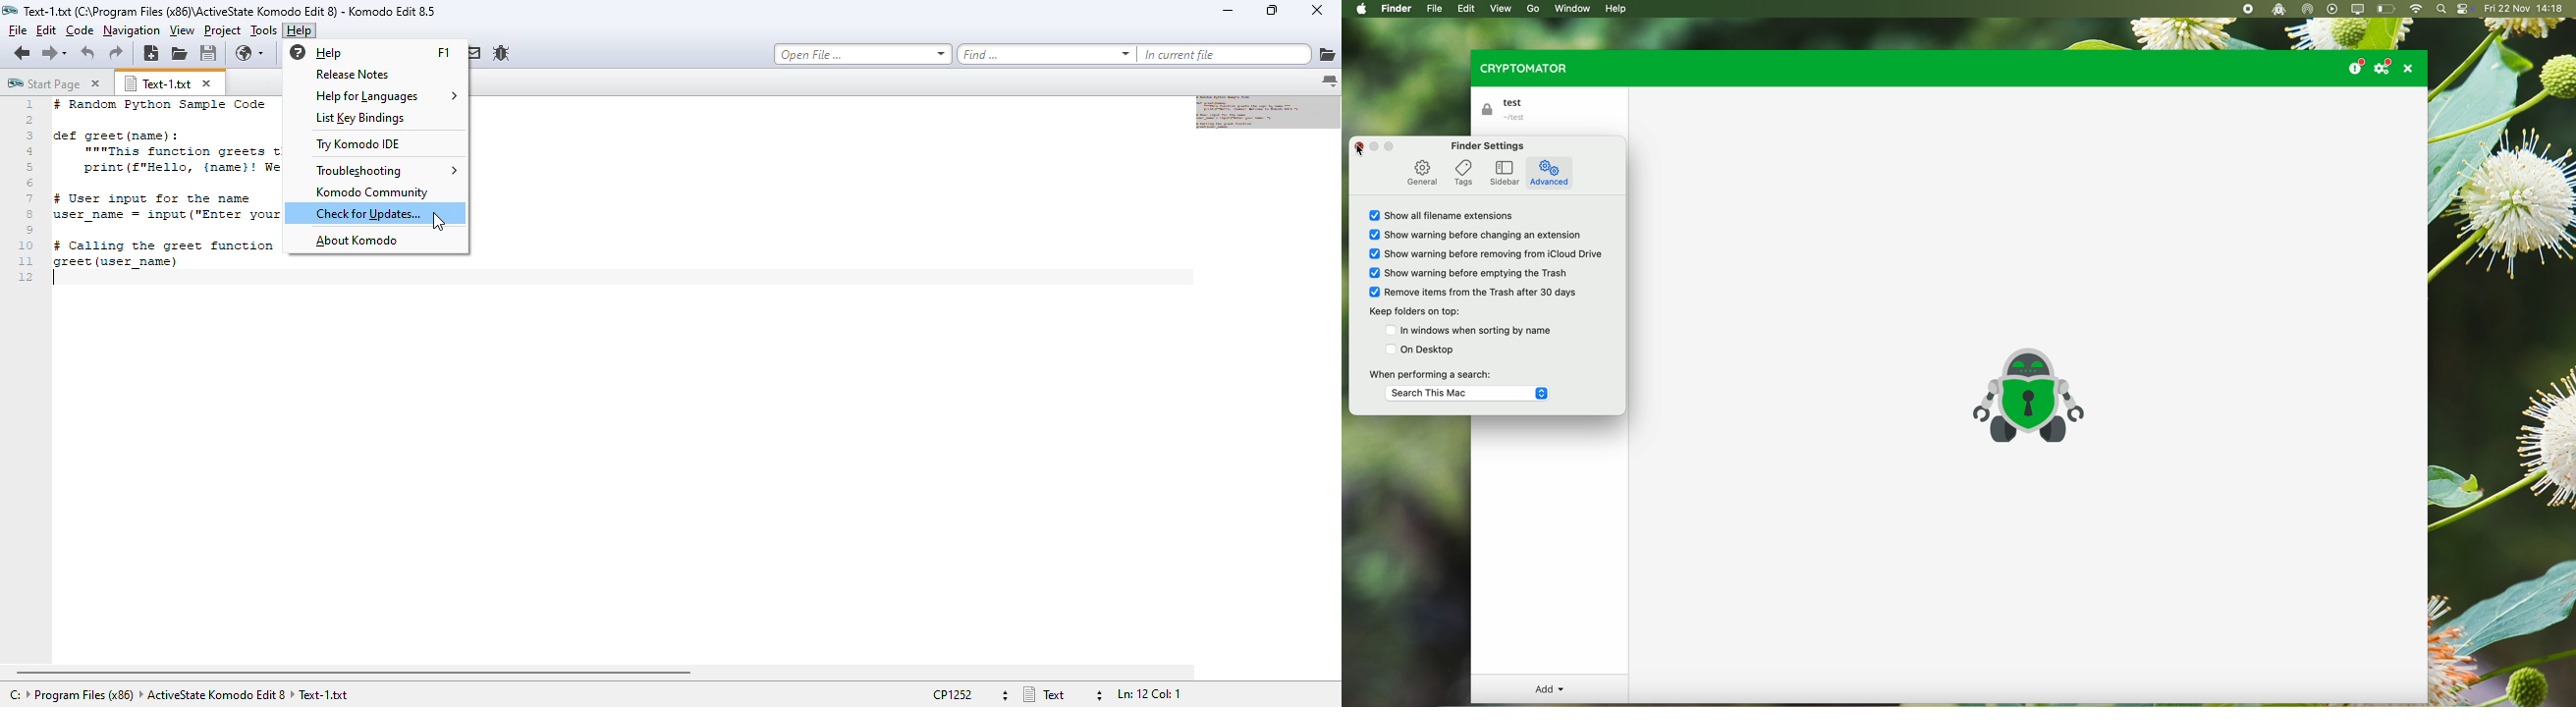  What do you see at coordinates (1269, 113) in the screenshot?
I see `minimap` at bounding box center [1269, 113].